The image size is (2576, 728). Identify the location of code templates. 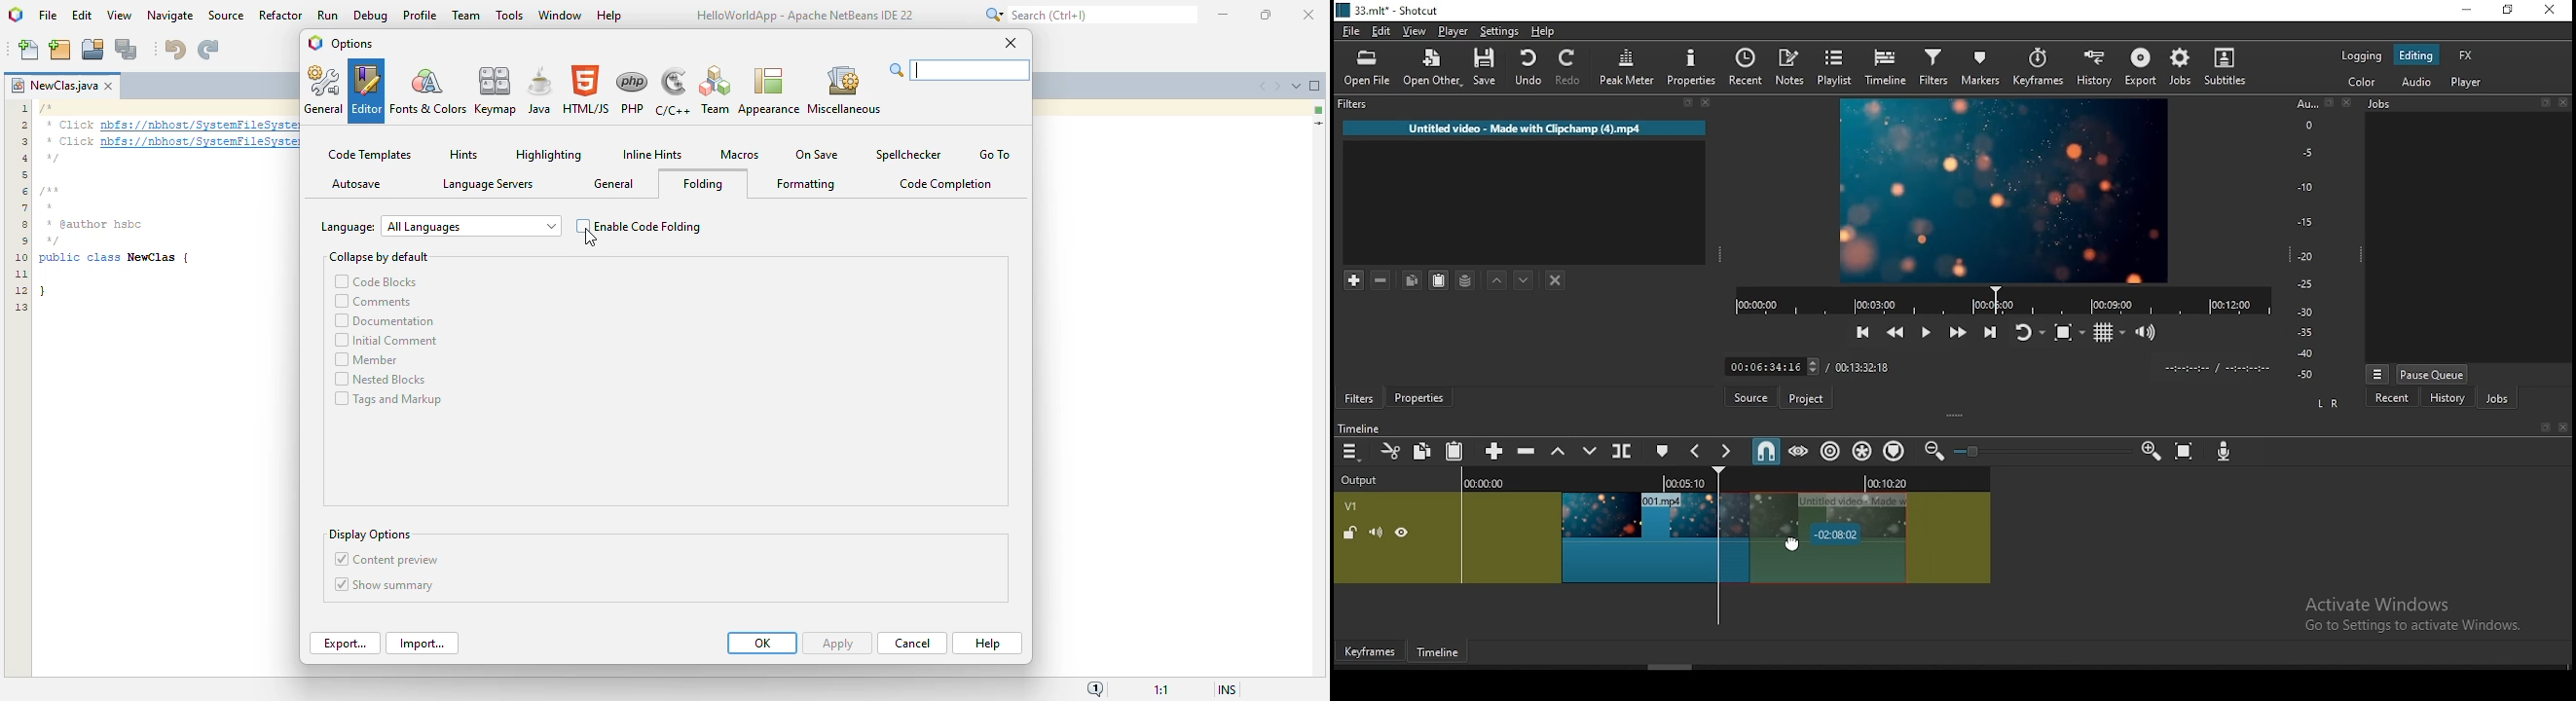
(371, 154).